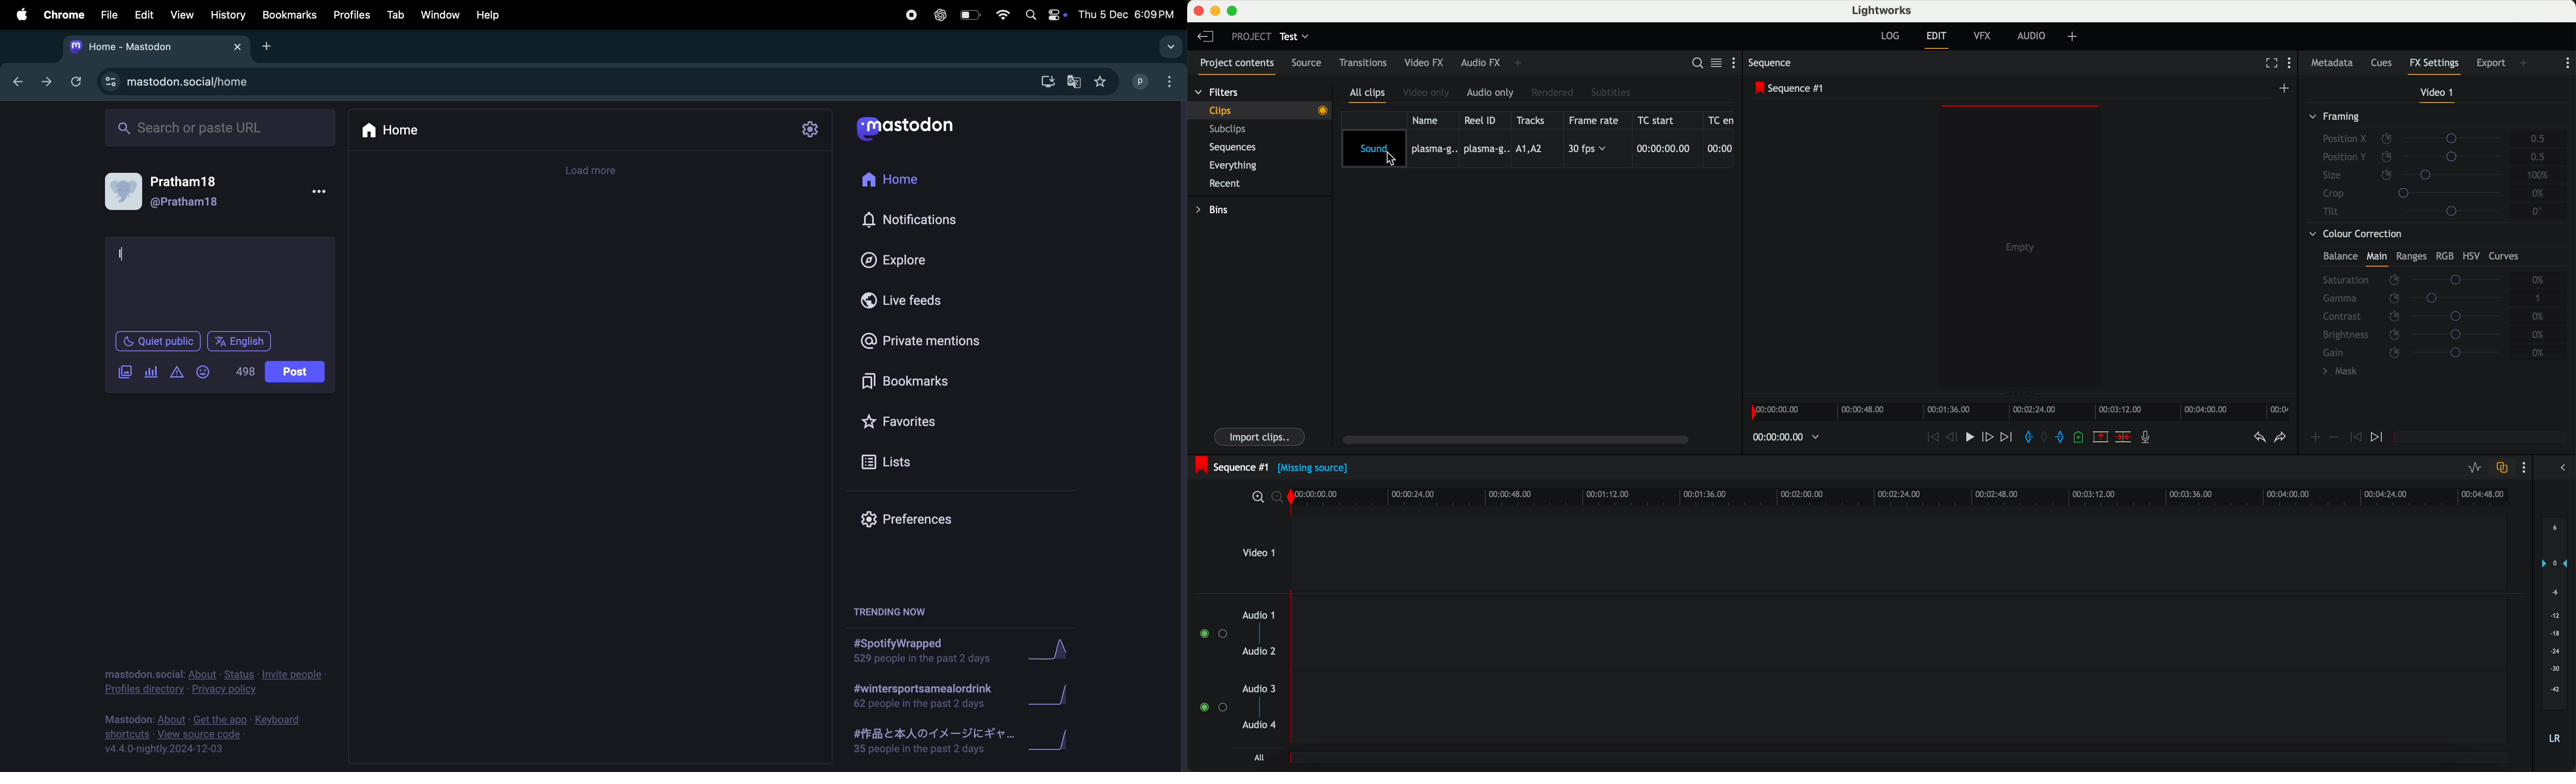 Image resolution: width=2576 pixels, height=784 pixels. What do you see at coordinates (914, 421) in the screenshot?
I see `Fvaourites` at bounding box center [914, 421].